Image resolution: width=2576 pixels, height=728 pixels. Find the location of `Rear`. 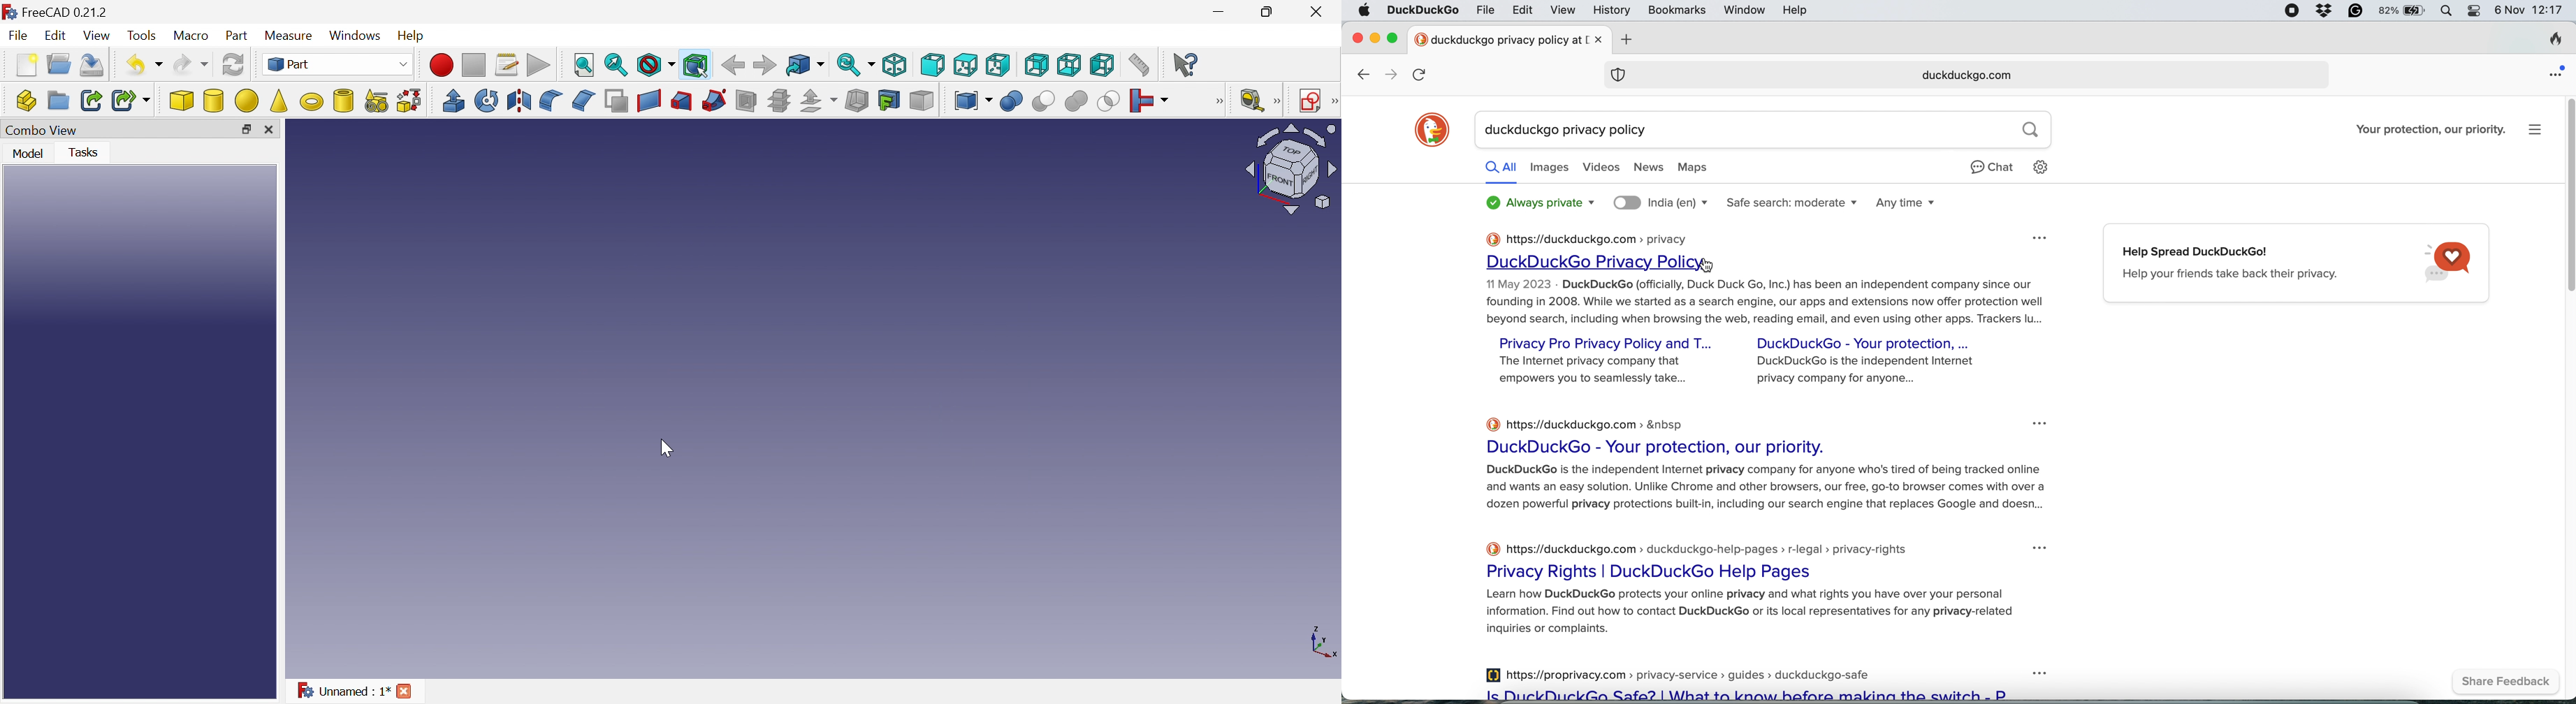

Rear is located at coordinates (1035, 64).